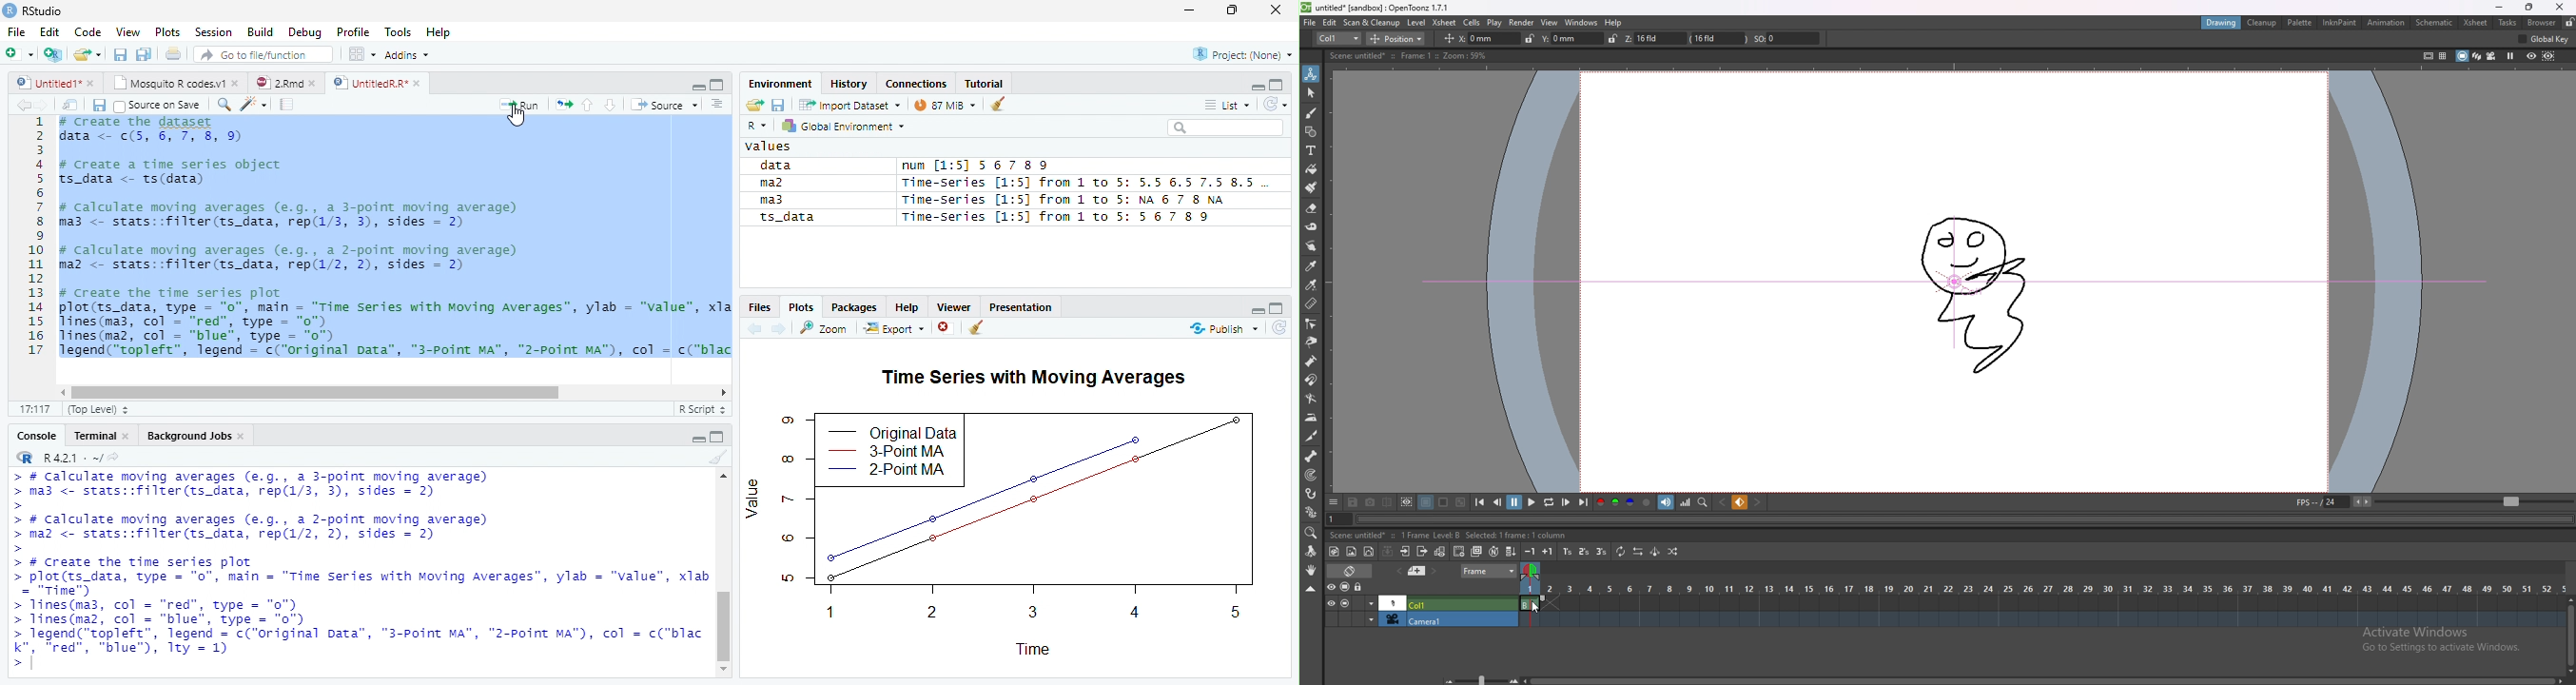 The width and height of the screenshot is (2576, 700). Describe the element at coordinates (46, 106) in the screenshot. I see `next` at that location.